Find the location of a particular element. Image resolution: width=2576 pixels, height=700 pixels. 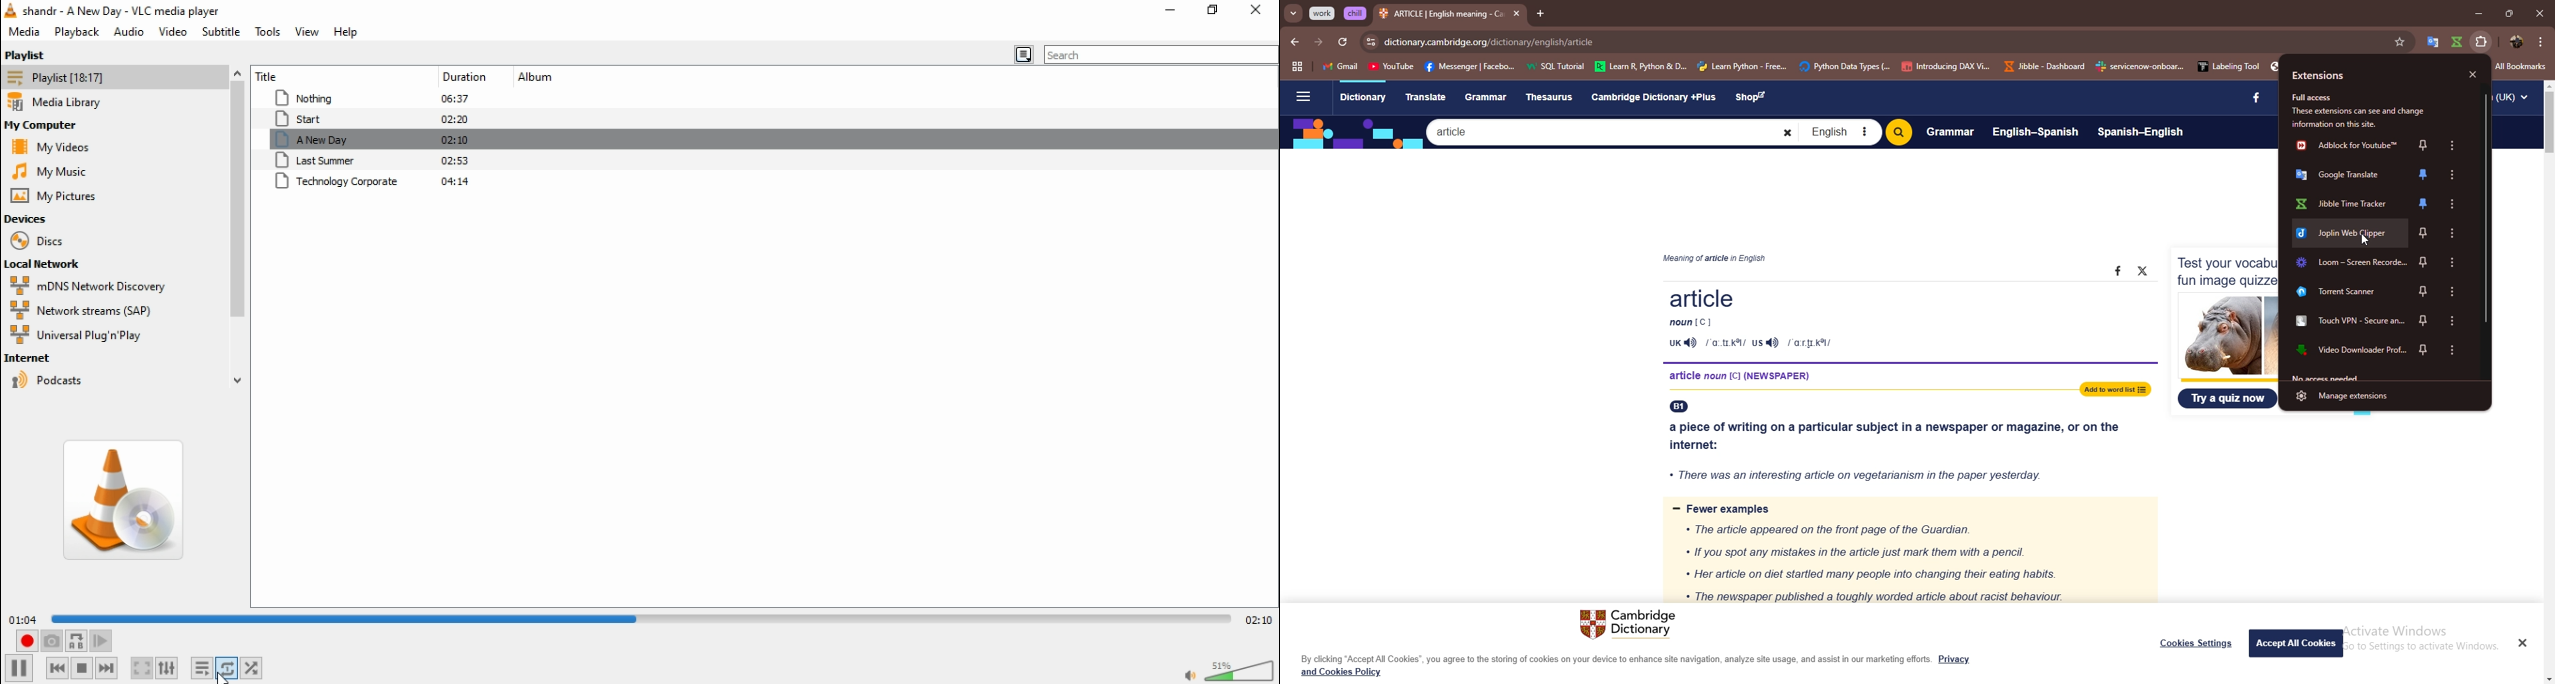

discs is located at coordinates (38, 242).